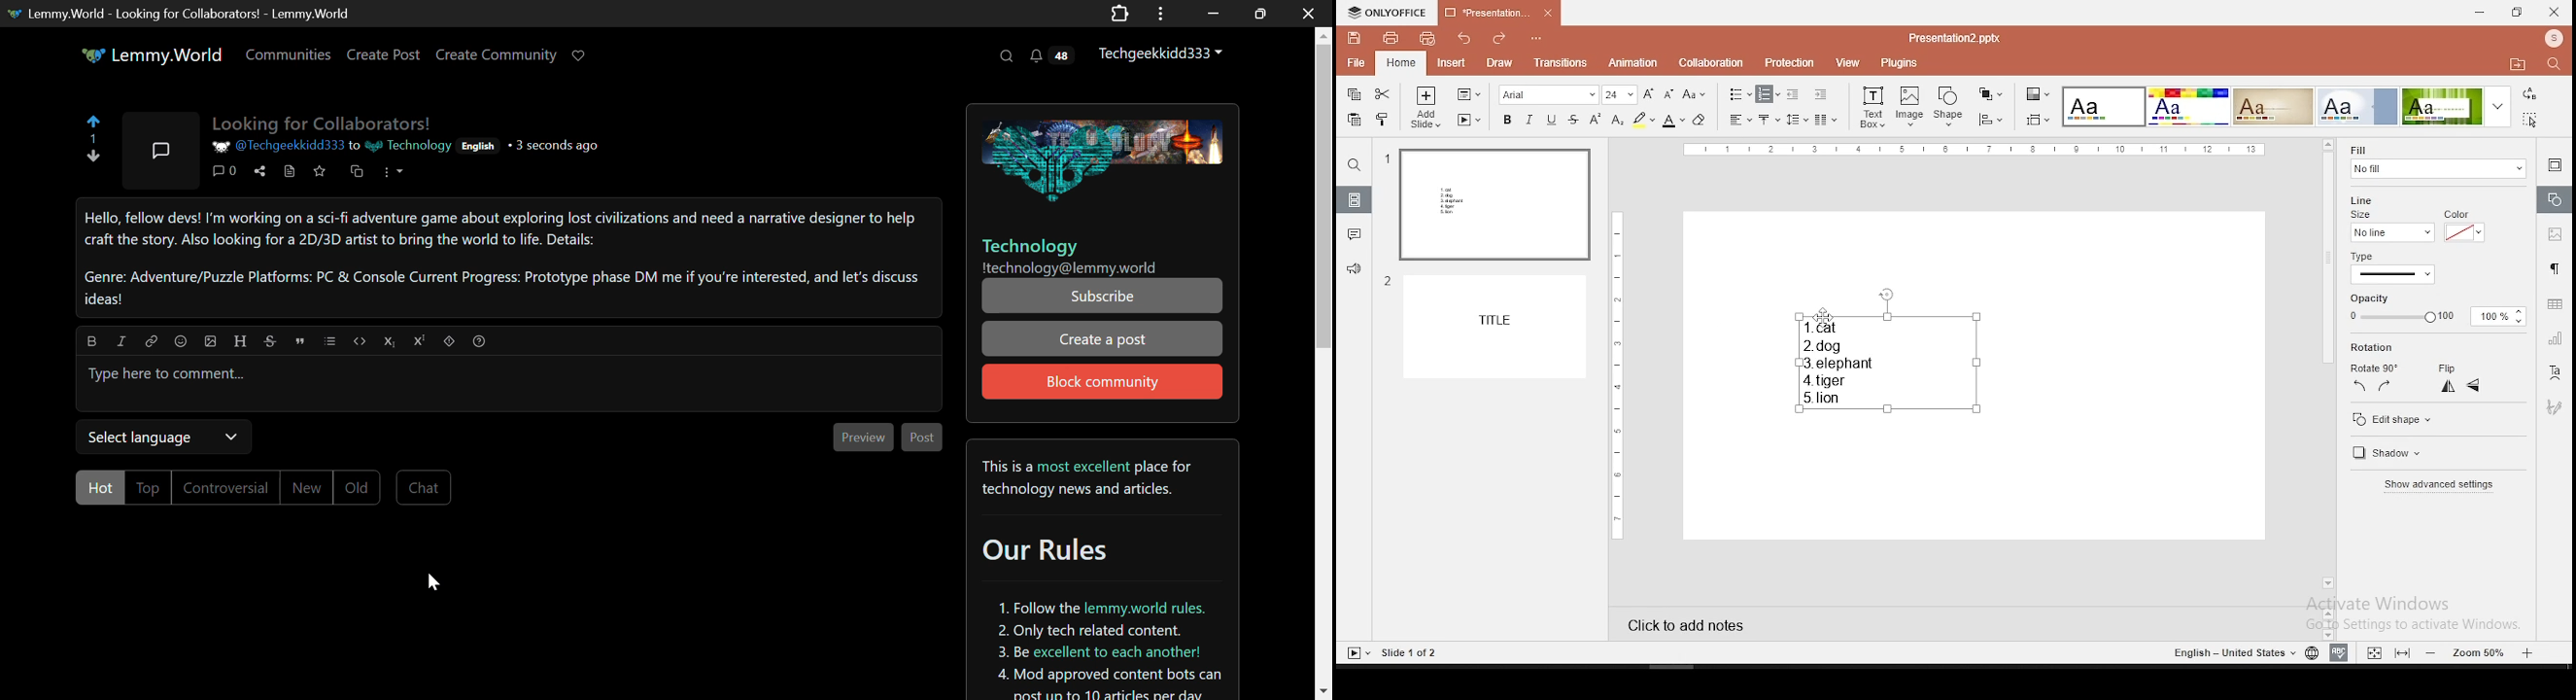 The height and width of the screenshot is (700, 2576). I want to click on Search, so click(1008, 57).